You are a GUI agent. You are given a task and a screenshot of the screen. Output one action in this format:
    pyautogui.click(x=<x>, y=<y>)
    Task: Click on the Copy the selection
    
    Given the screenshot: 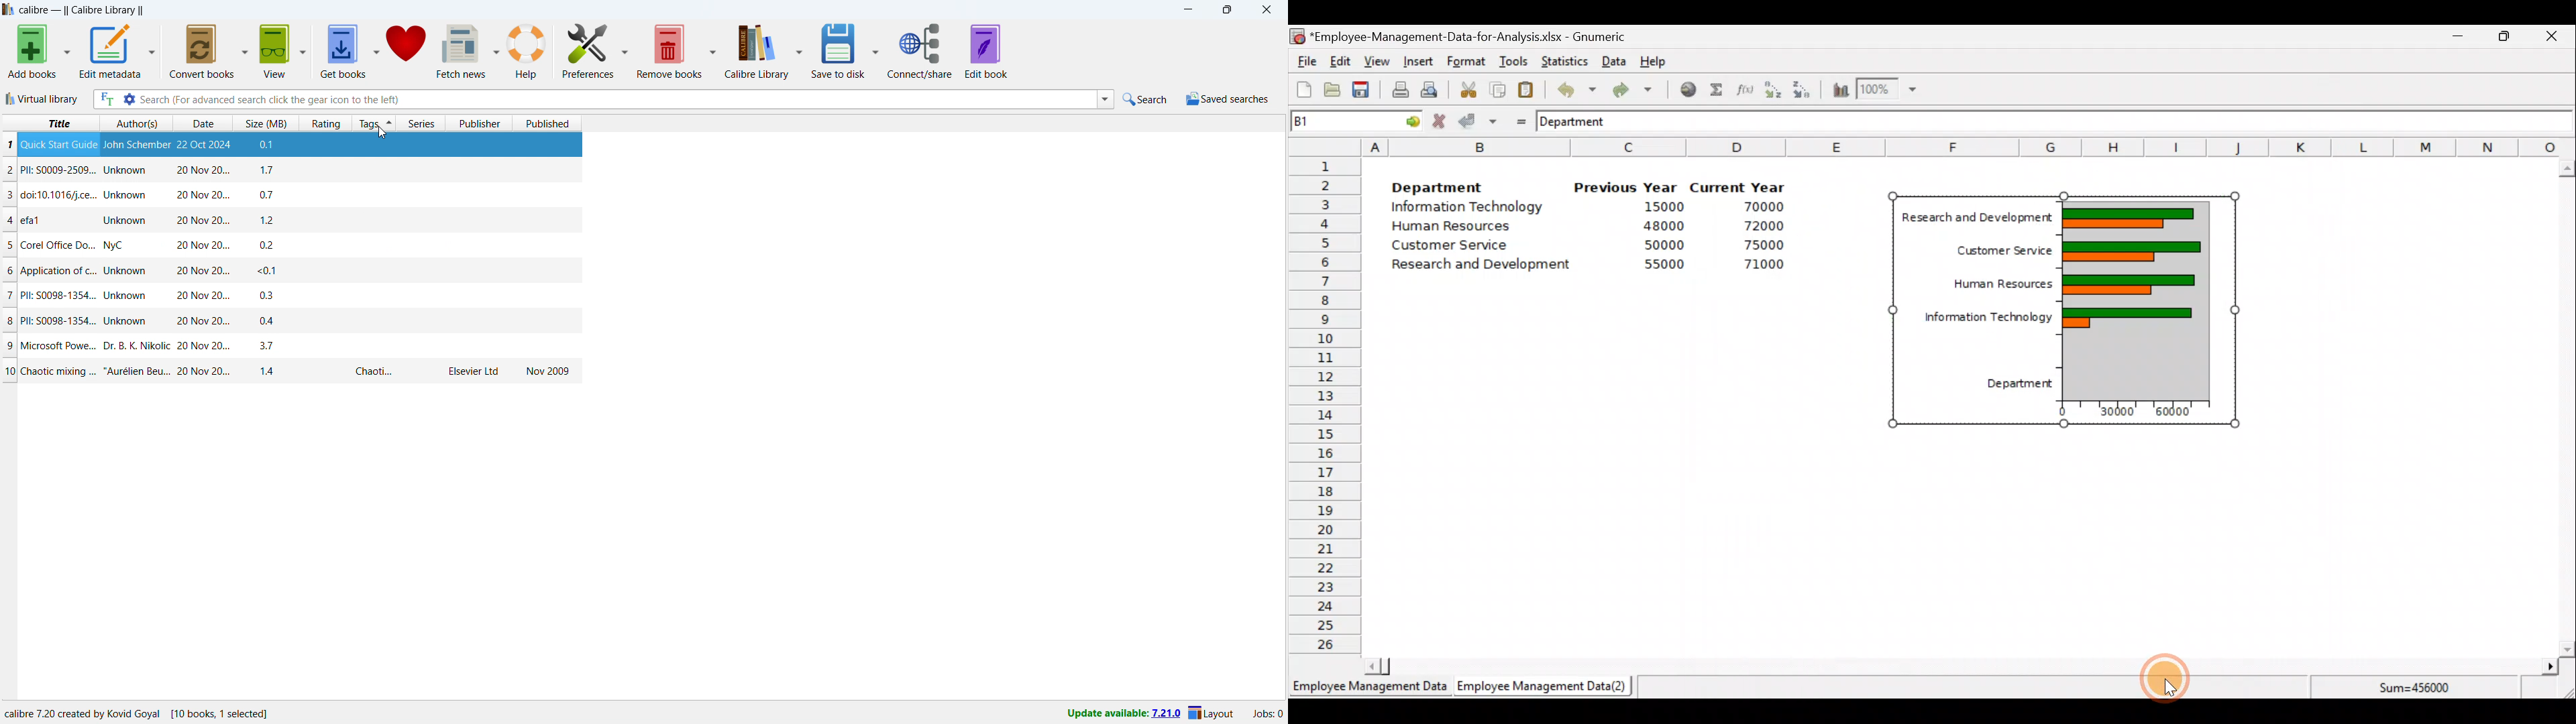 What is the action you would take?
    pyautogui.click(x=1497, y=87)
    